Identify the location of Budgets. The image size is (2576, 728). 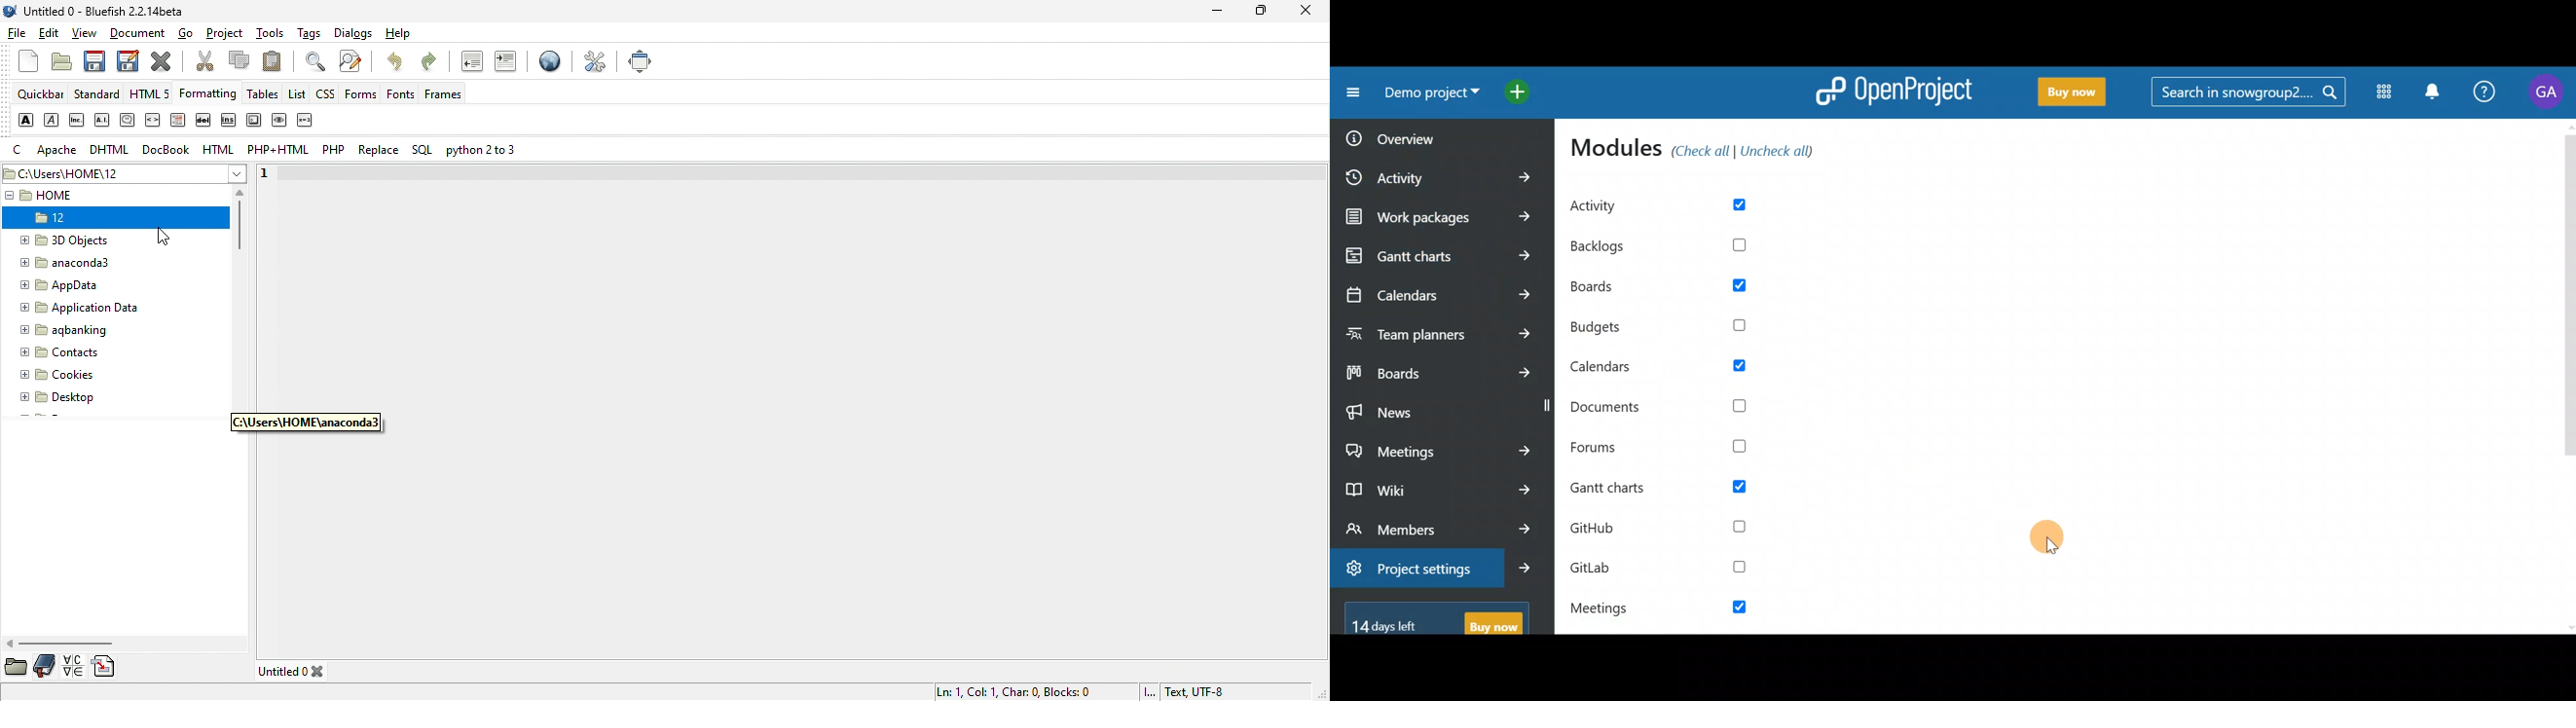
(1663, 329).